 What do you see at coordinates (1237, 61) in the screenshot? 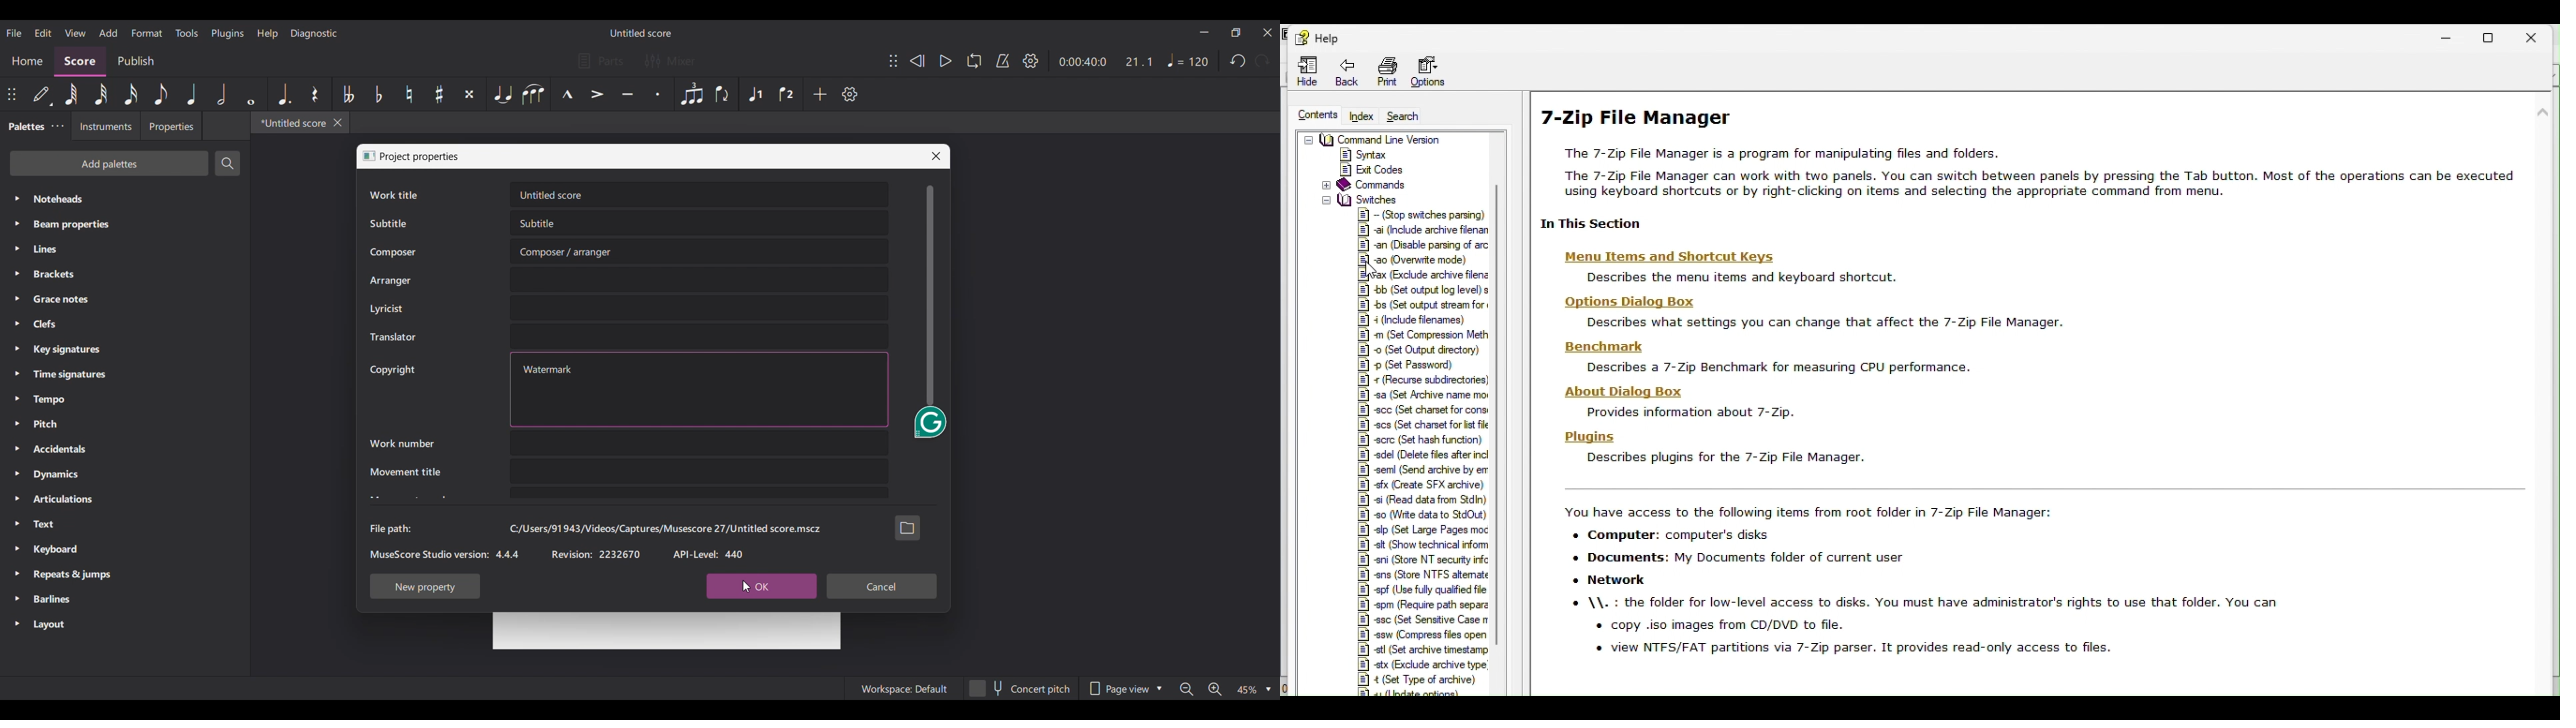
I see `Undo` at bounding box center [1237, 61].